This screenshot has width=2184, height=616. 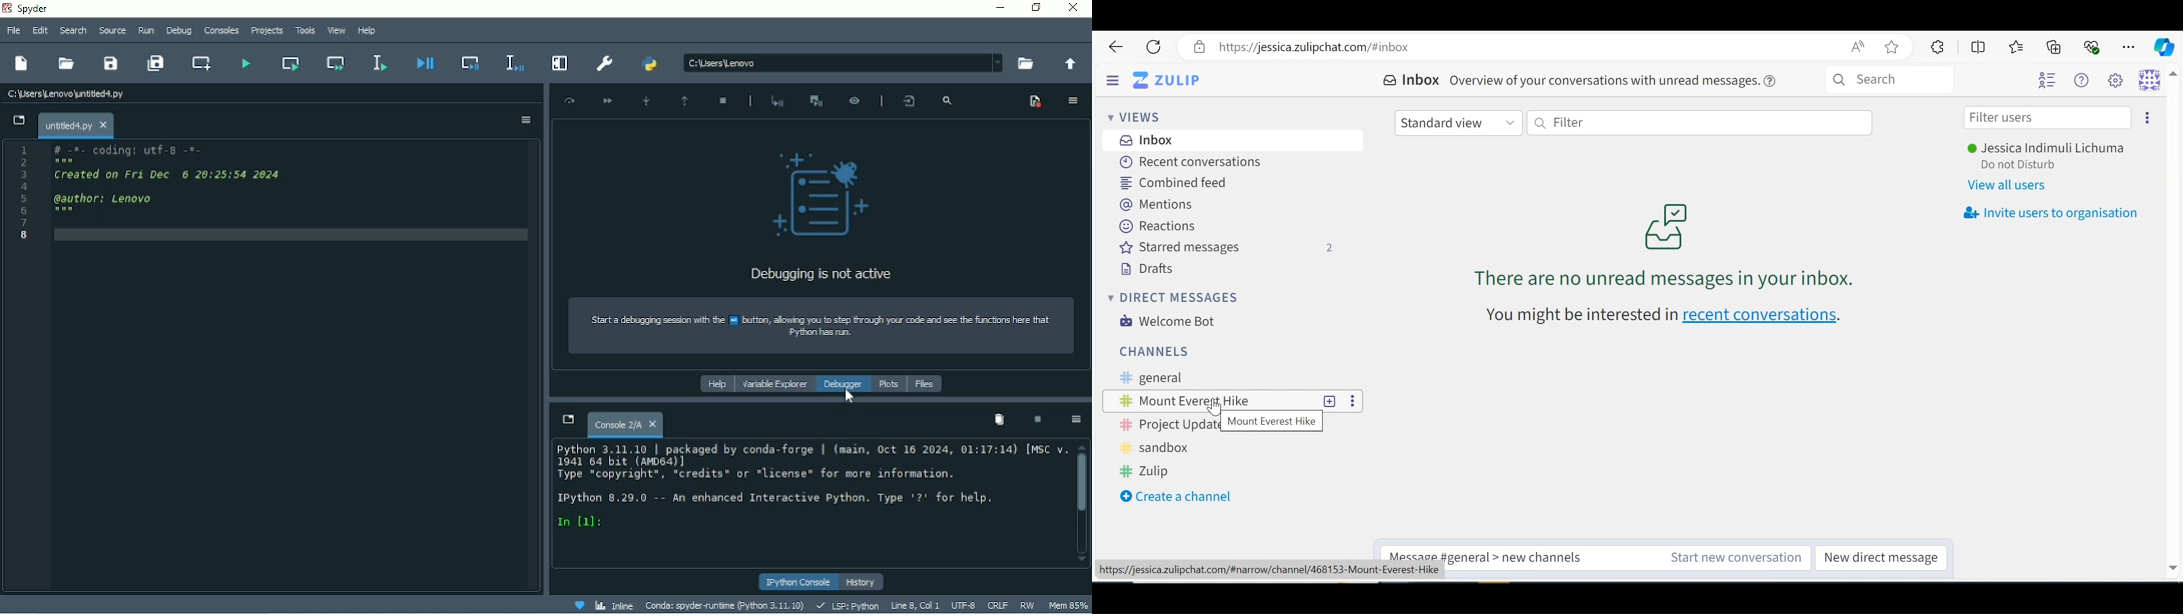 I want to click on Status, so click(x=2029, y=166).